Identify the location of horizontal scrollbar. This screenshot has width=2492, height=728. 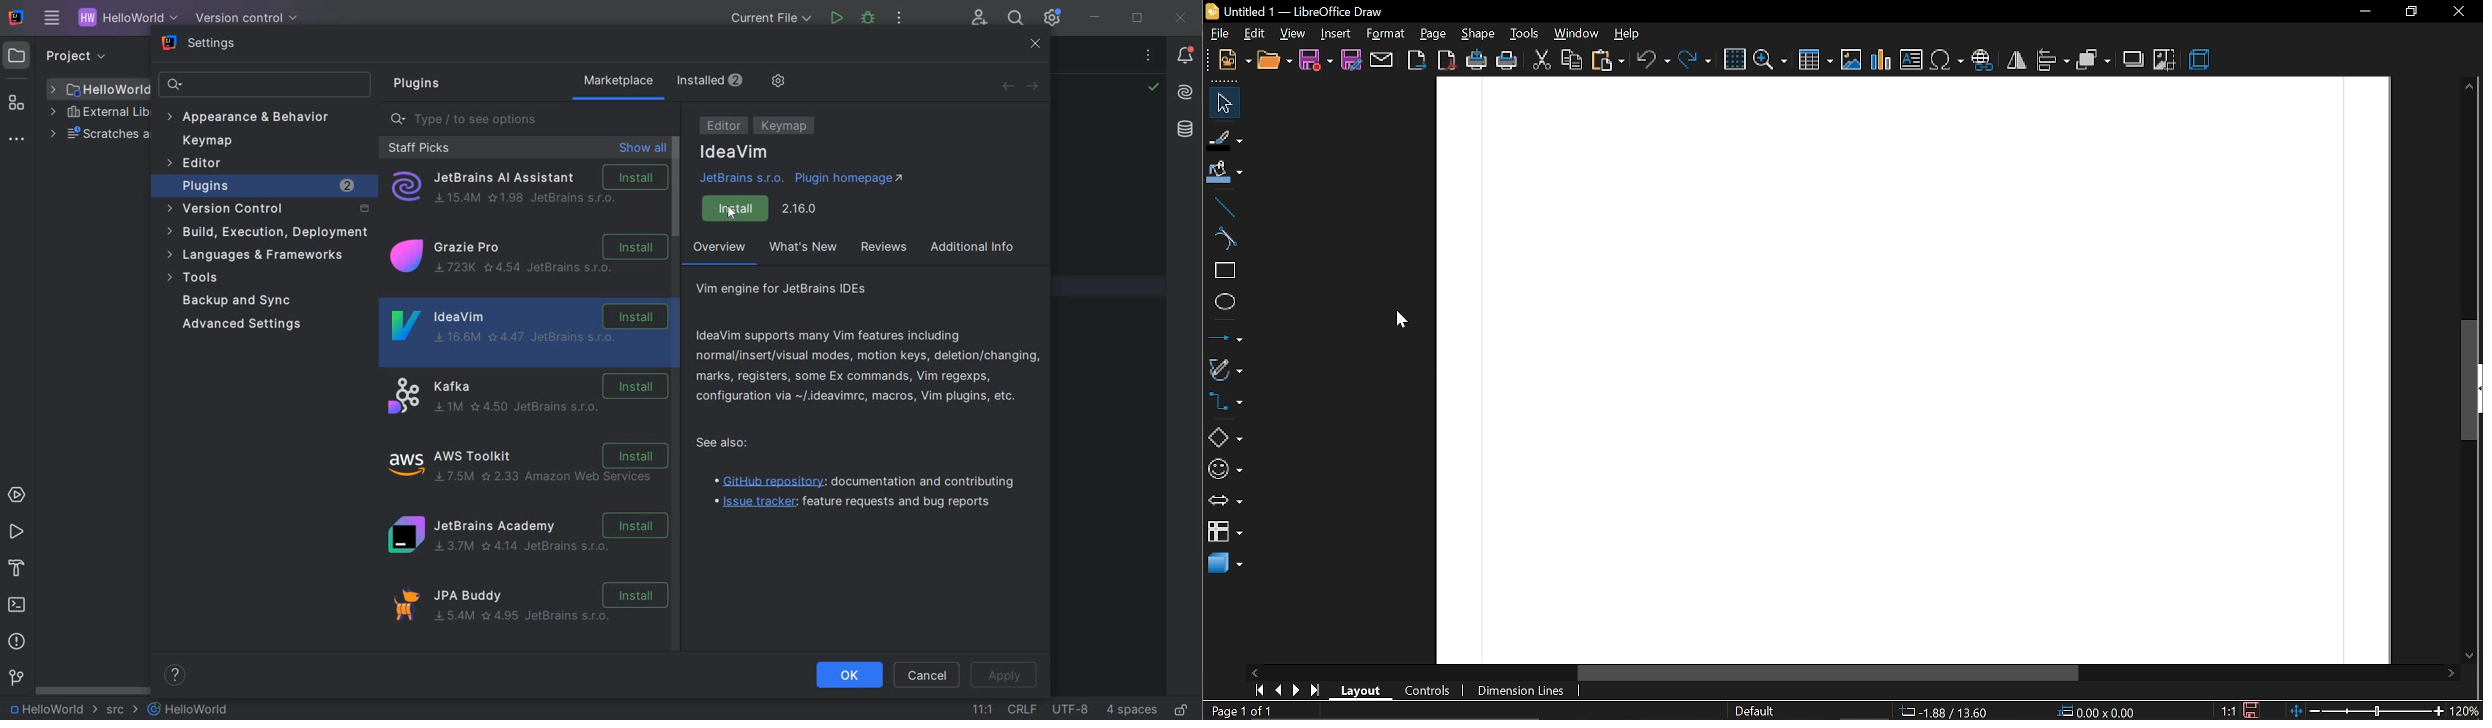
(1833, 673).